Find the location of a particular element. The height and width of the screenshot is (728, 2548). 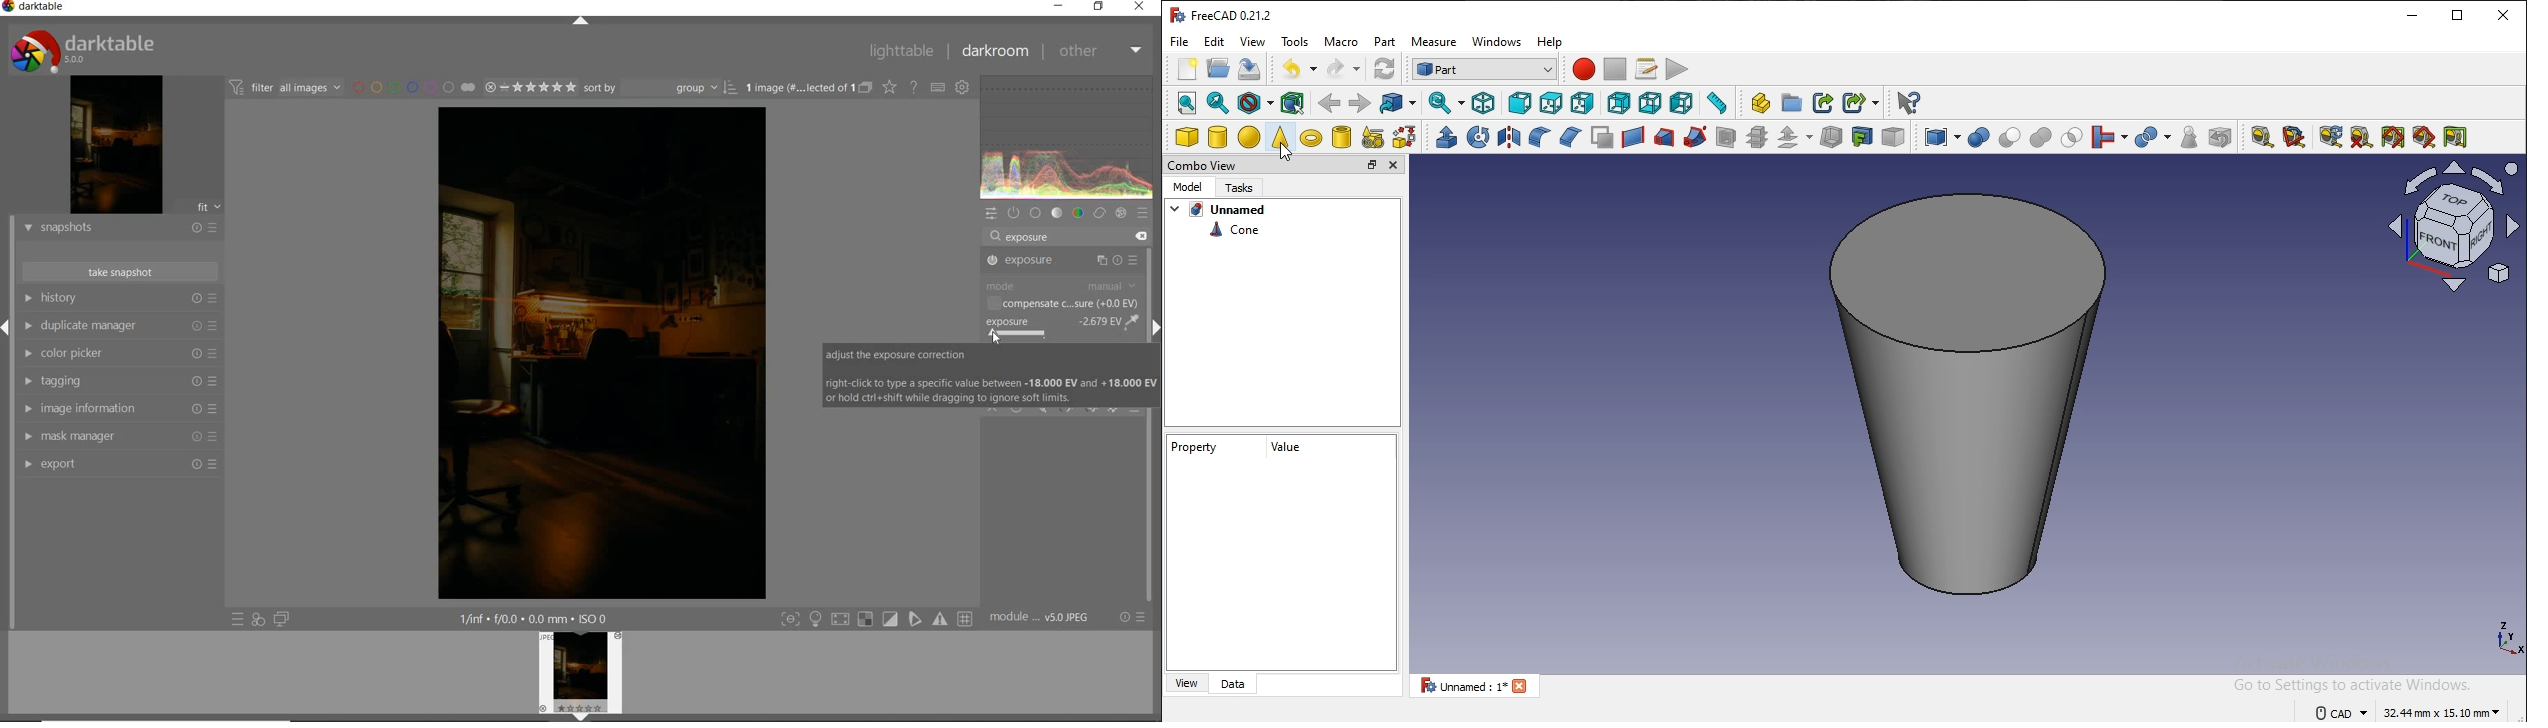

edit is located at coordinates (1215, 41).